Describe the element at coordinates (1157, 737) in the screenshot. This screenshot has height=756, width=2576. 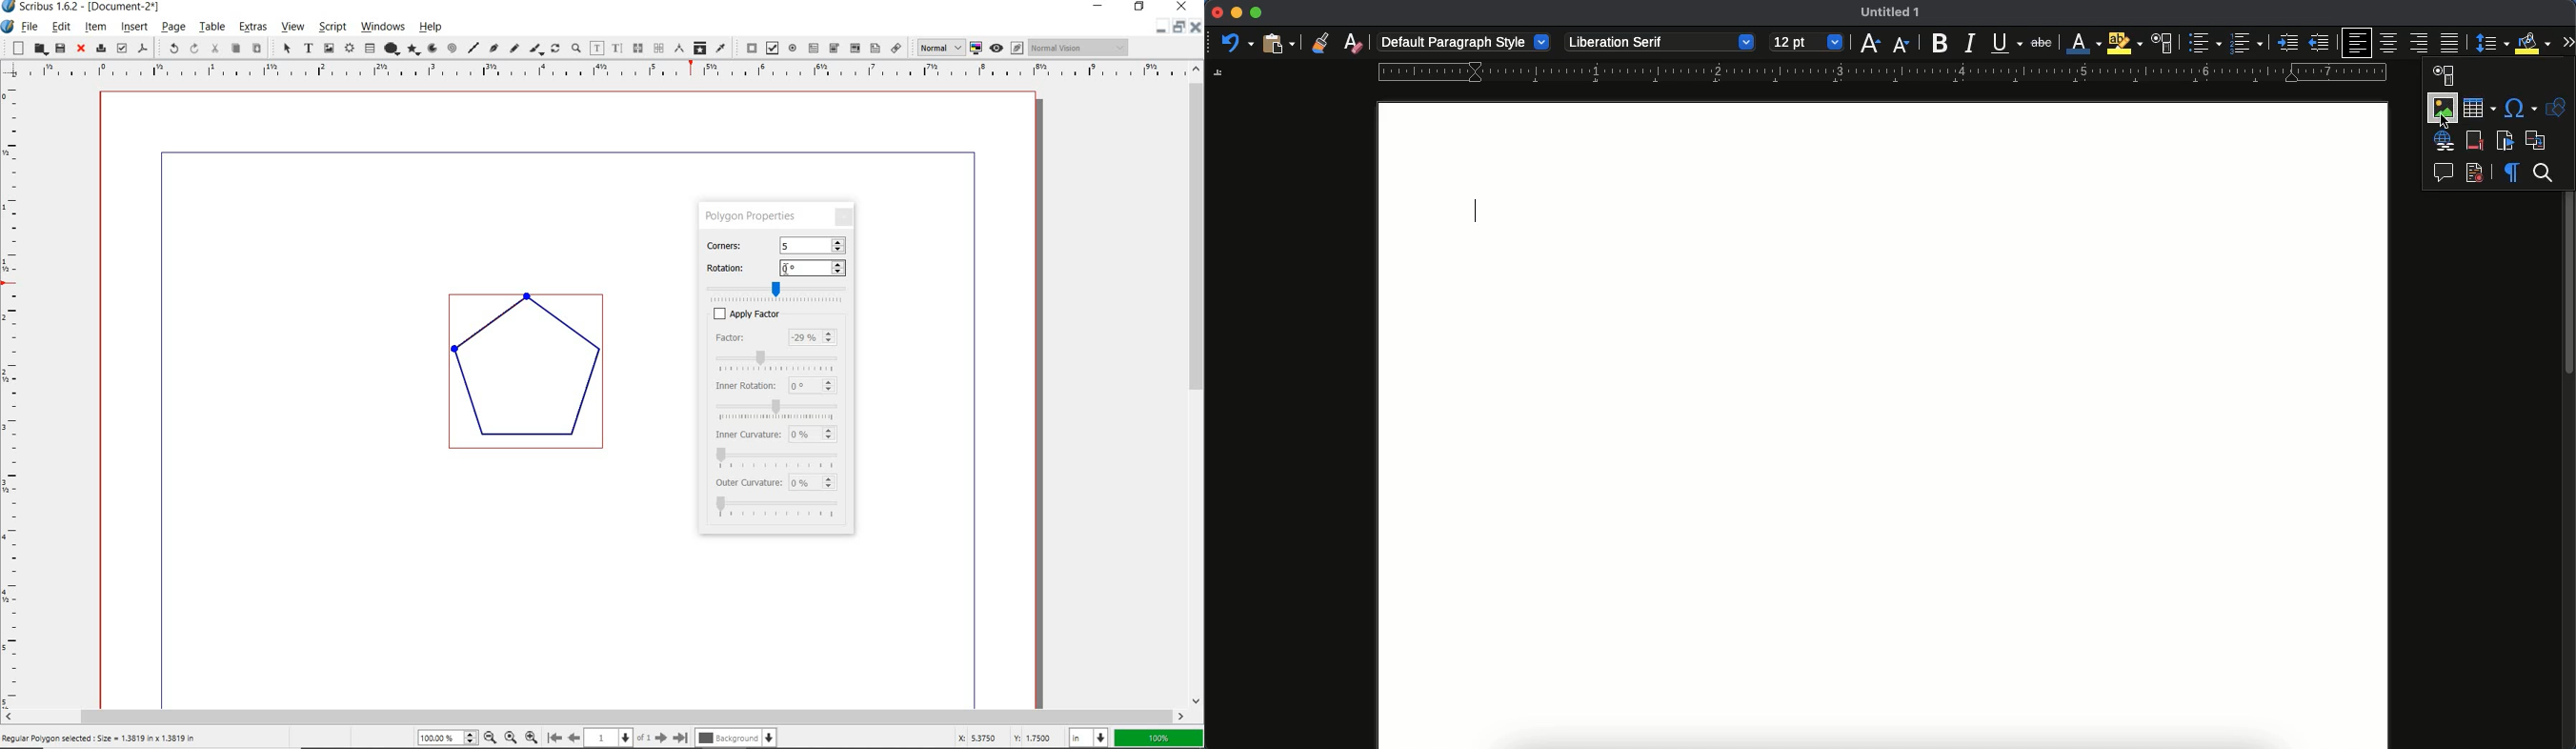
I see `100%` at that location.